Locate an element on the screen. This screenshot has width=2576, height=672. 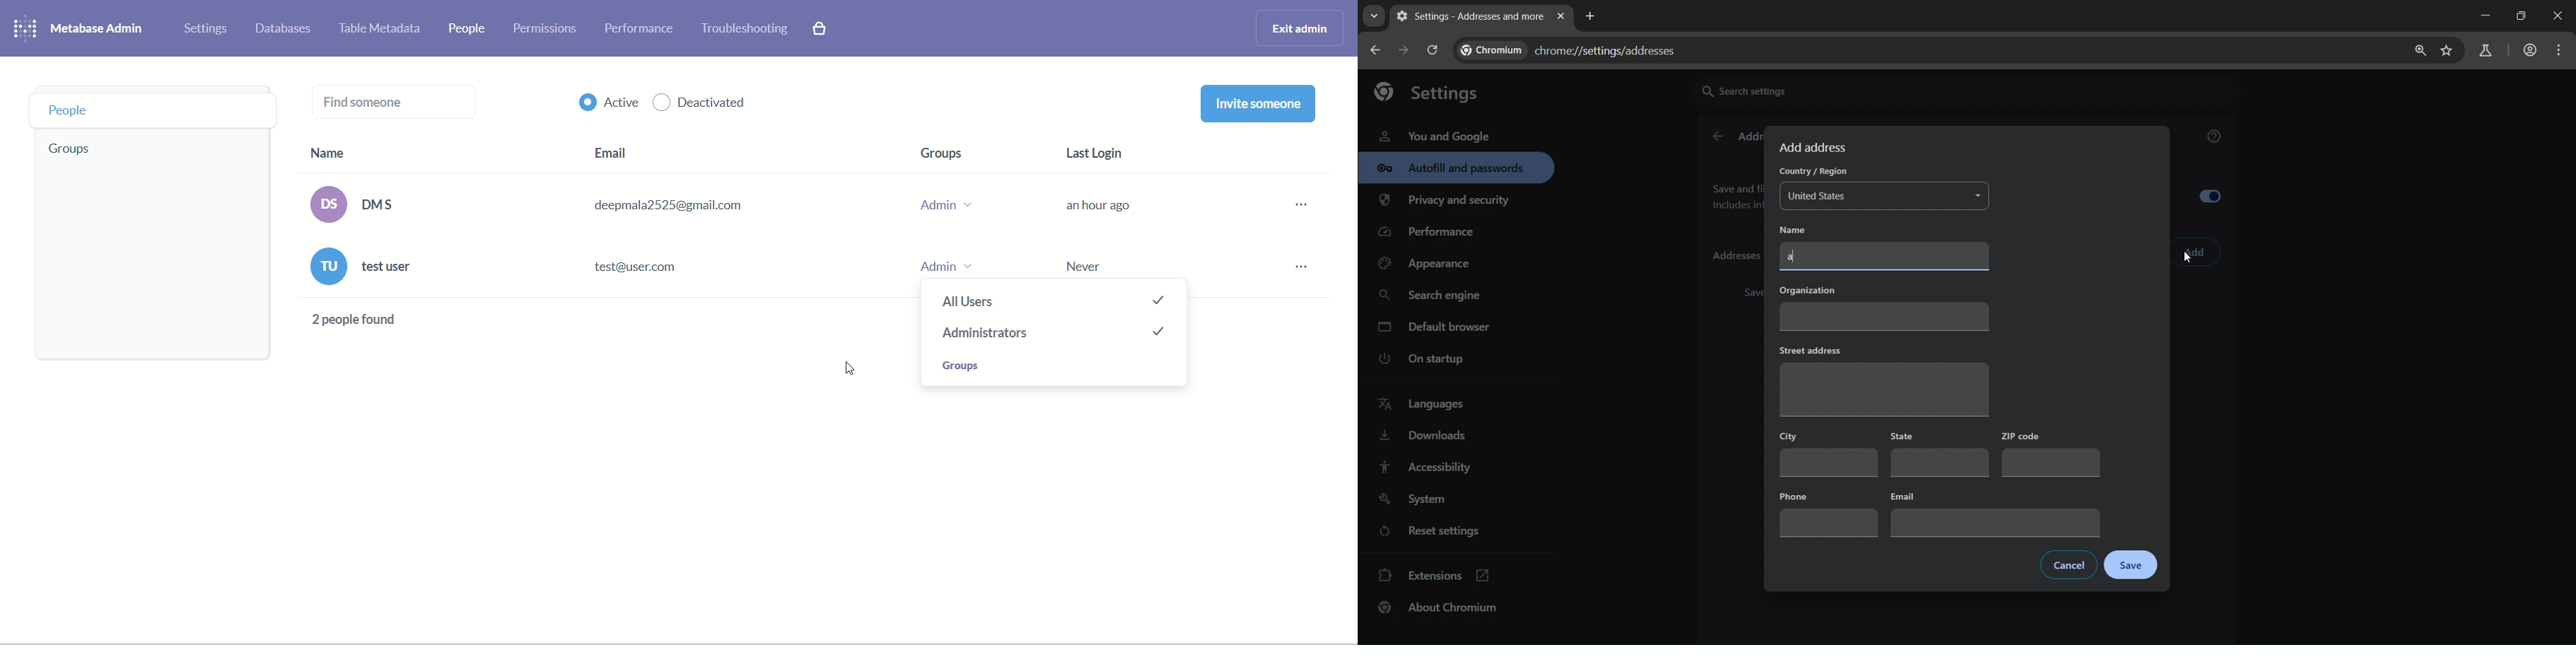
you and google  is located at coordinates (1434, 135).